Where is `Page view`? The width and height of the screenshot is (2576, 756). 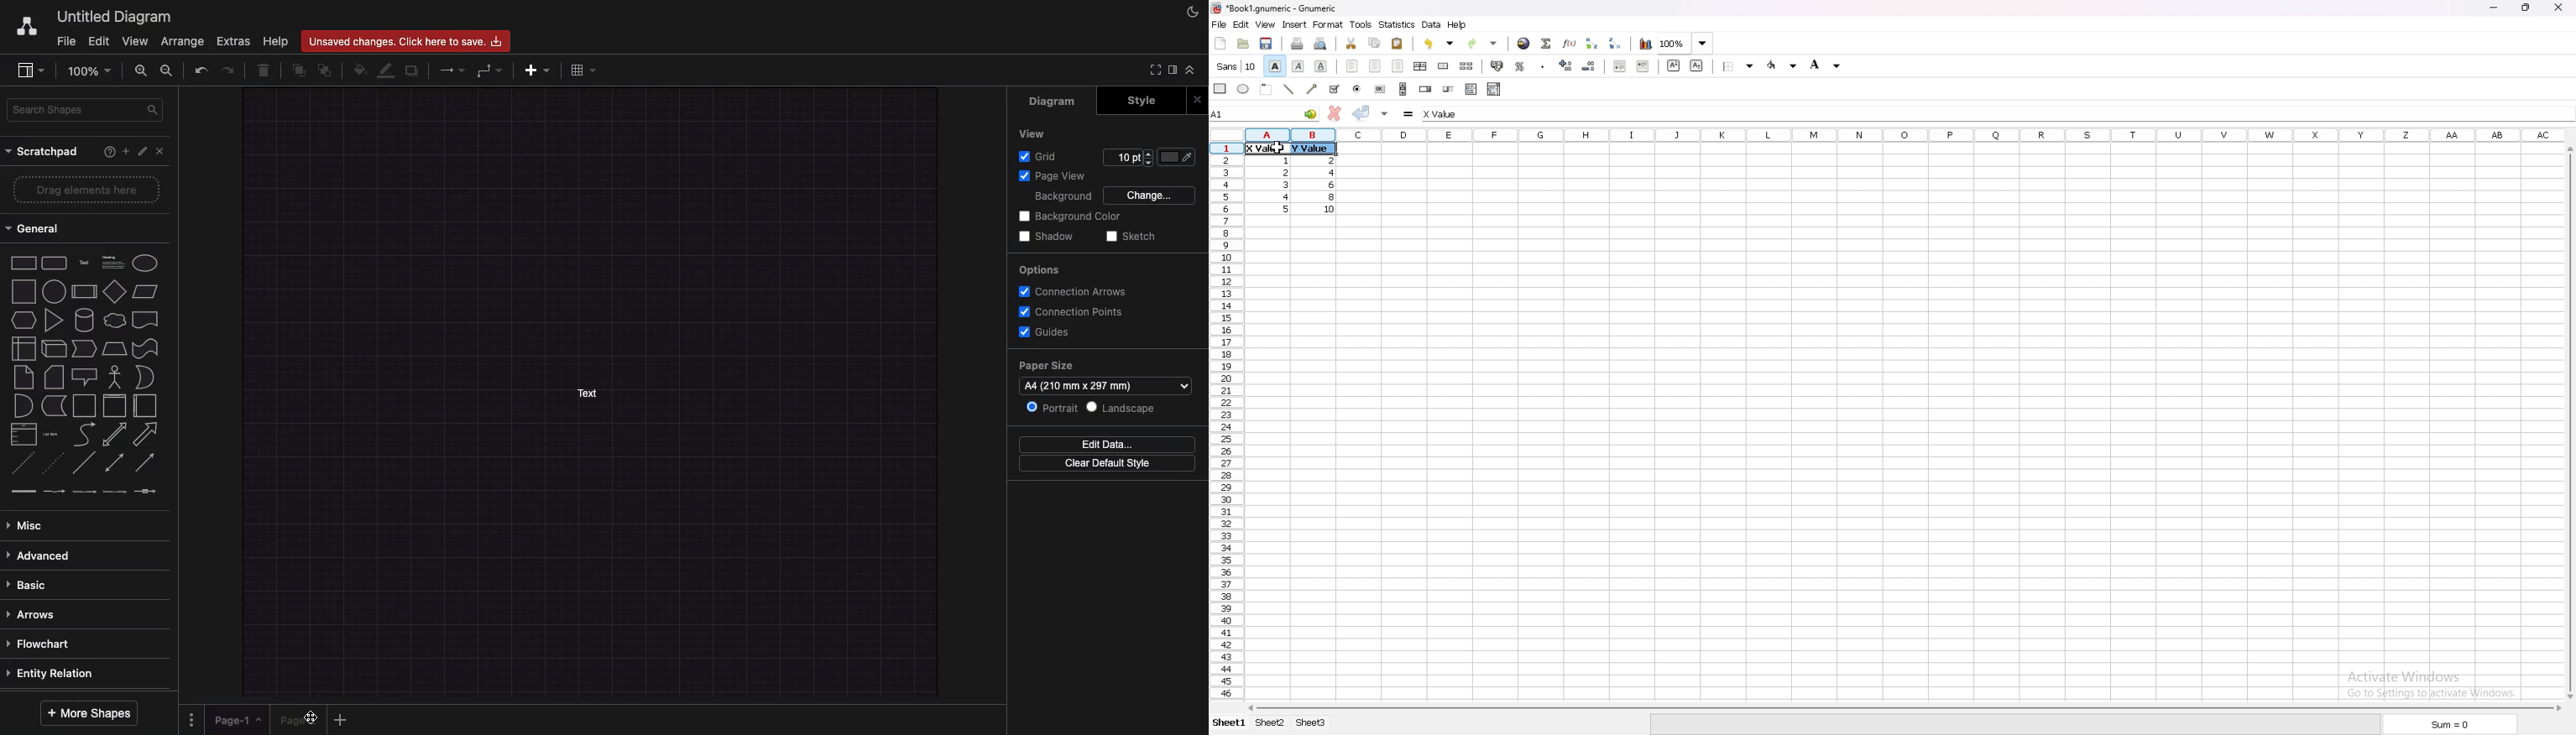 Page view is located at coordinates (1053, 176).